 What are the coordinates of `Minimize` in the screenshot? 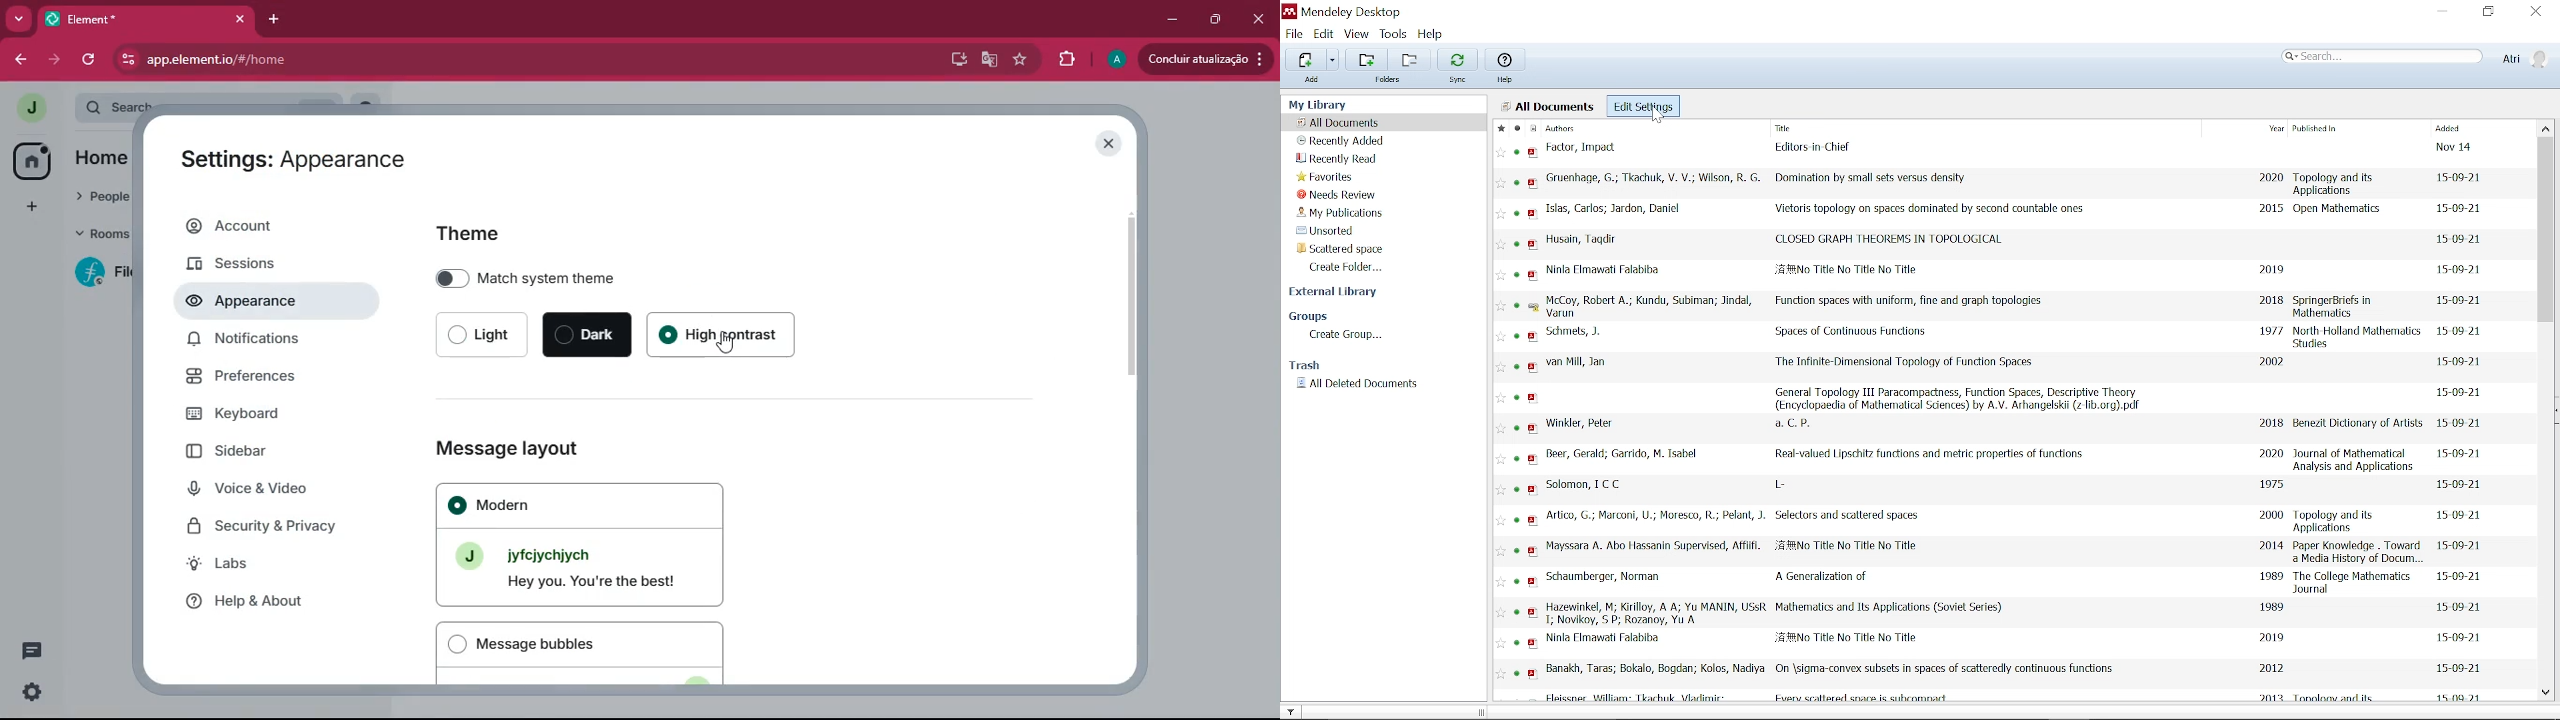 It's located at (2444, 12).